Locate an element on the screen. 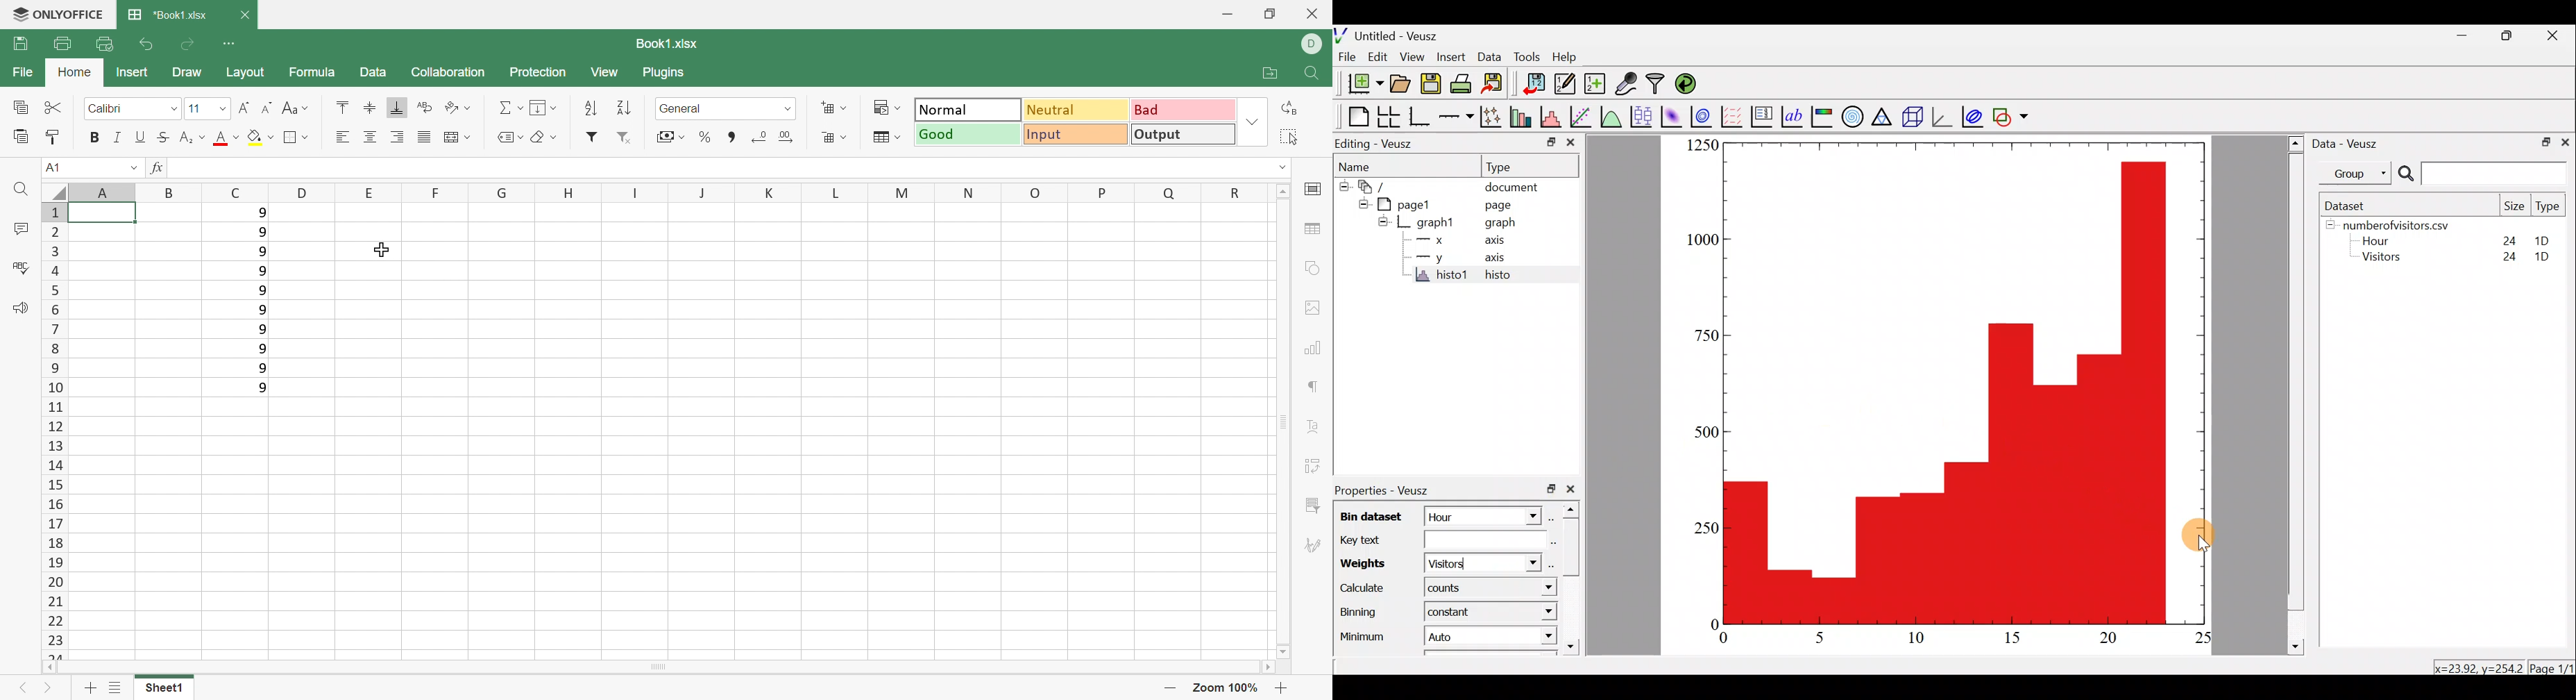 This screenshot has height=700, width=2576. Plugins is located at coordinates (668, 75).